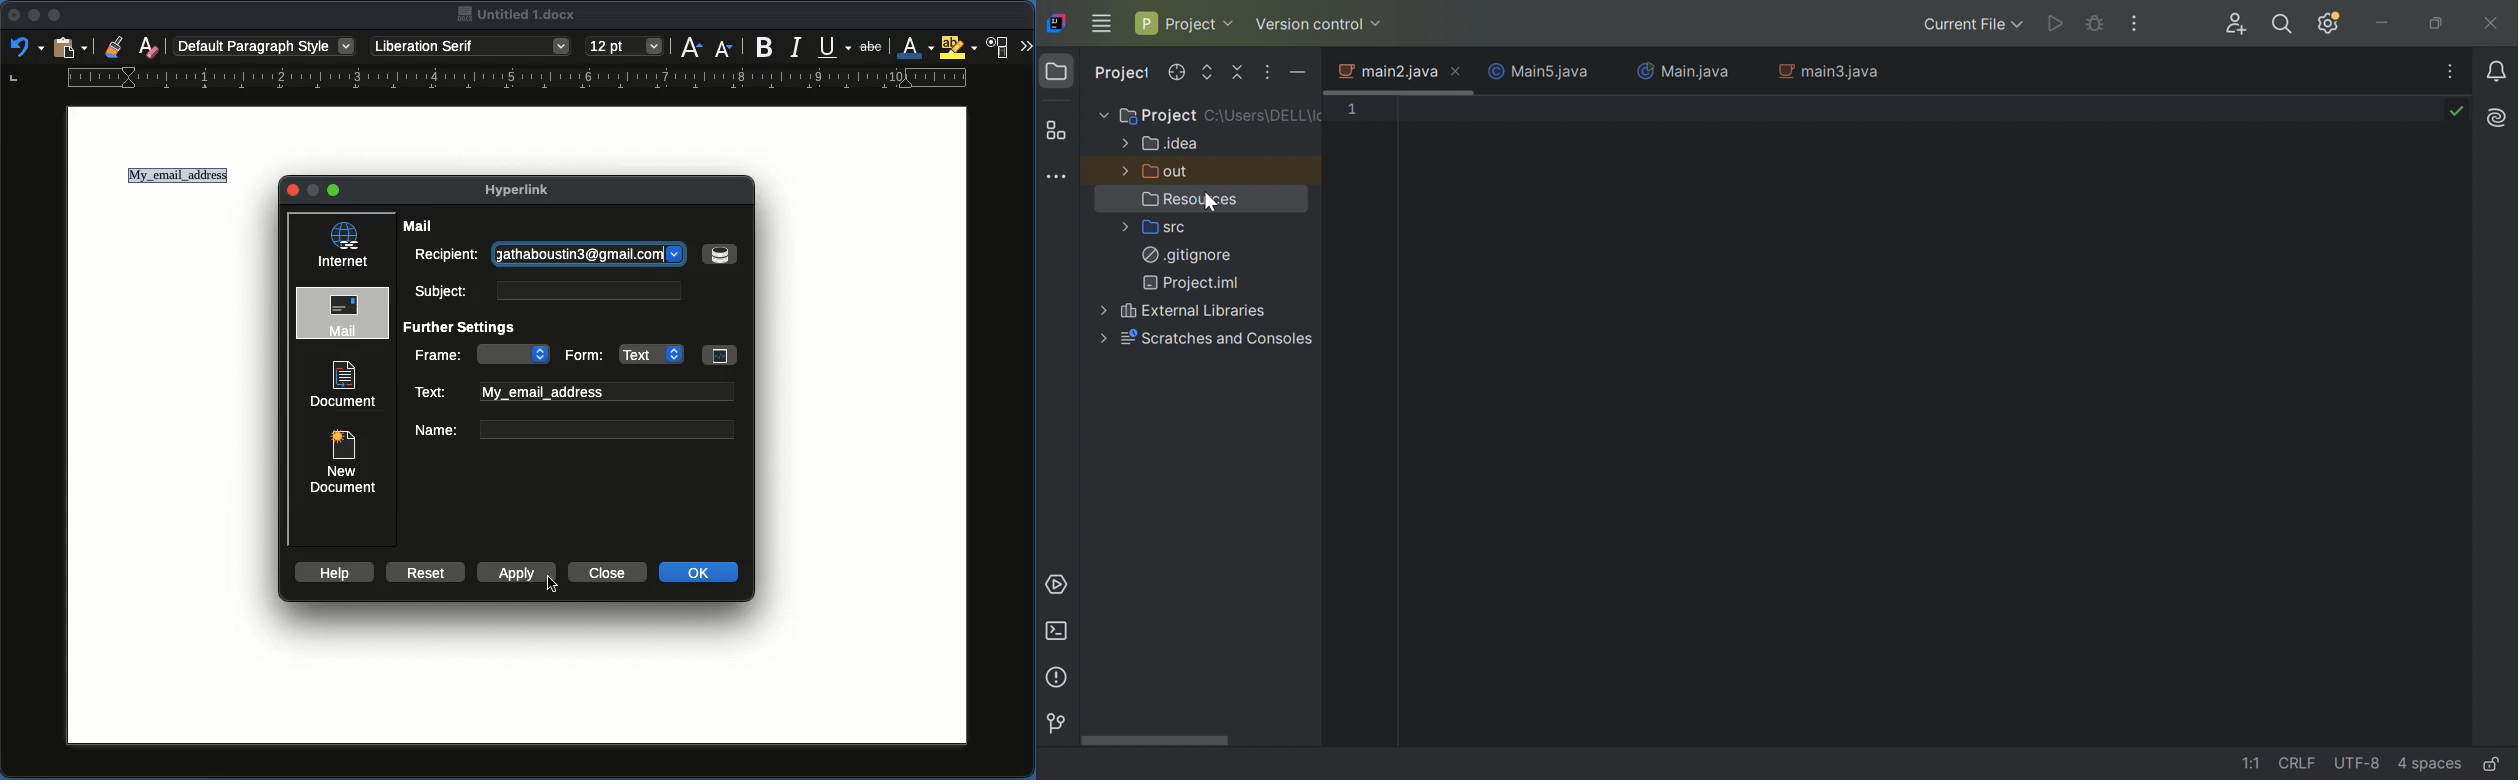  What do you see at coordinates (69, 49) in the screenshot?
I see `Clipboard` at bounding box center [69, 49].